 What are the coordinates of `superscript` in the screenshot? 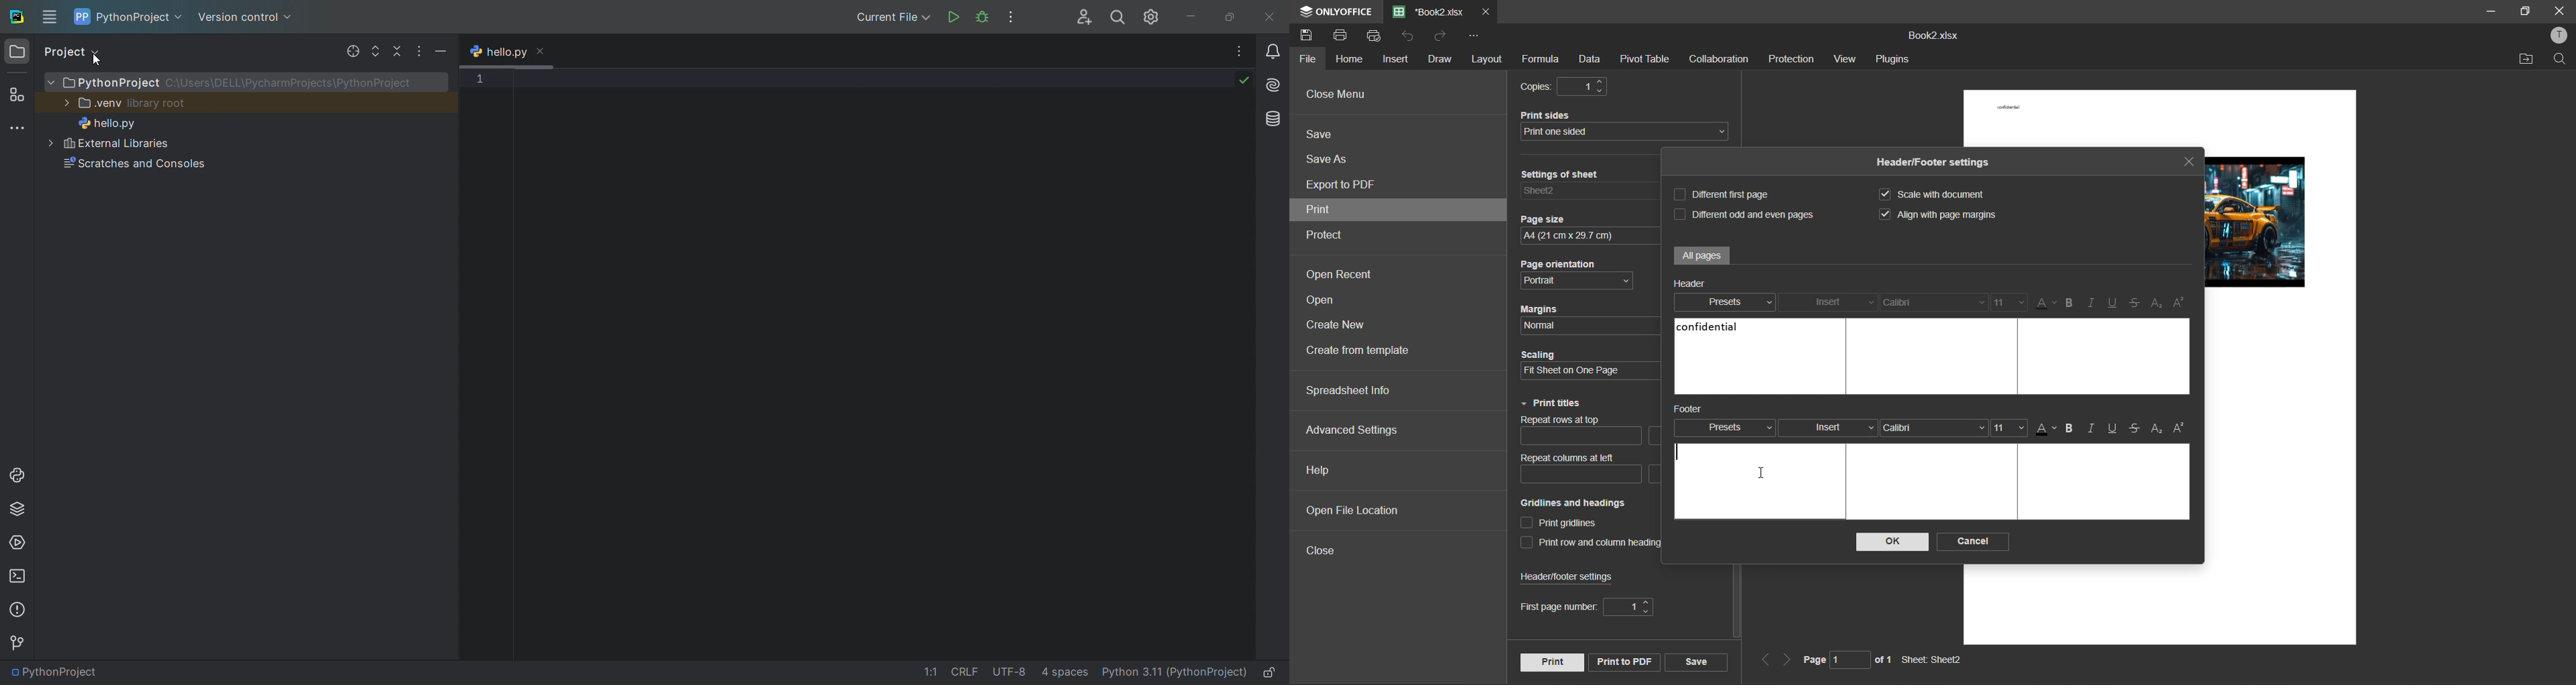 It's located at (2182, 302).